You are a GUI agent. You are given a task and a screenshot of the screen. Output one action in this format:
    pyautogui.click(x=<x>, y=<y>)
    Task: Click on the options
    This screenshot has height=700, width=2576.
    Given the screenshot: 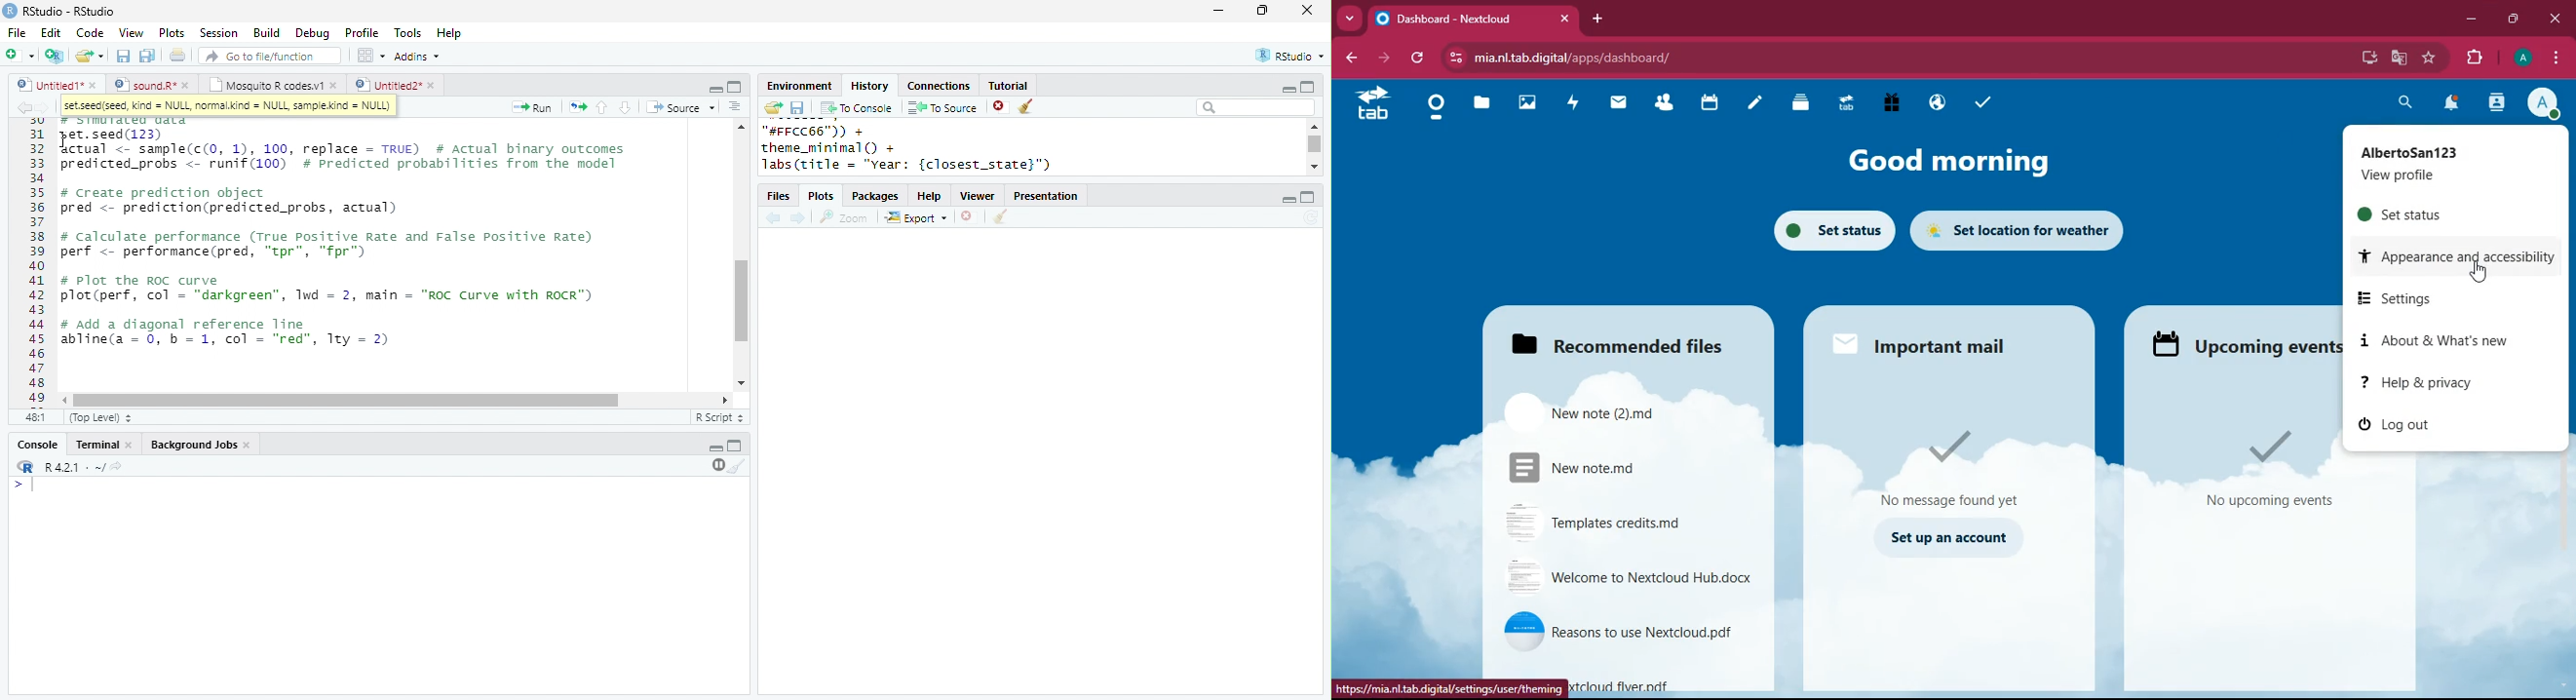 What is the action you would take?
    pyautogui.click(x=369, y=56)
    